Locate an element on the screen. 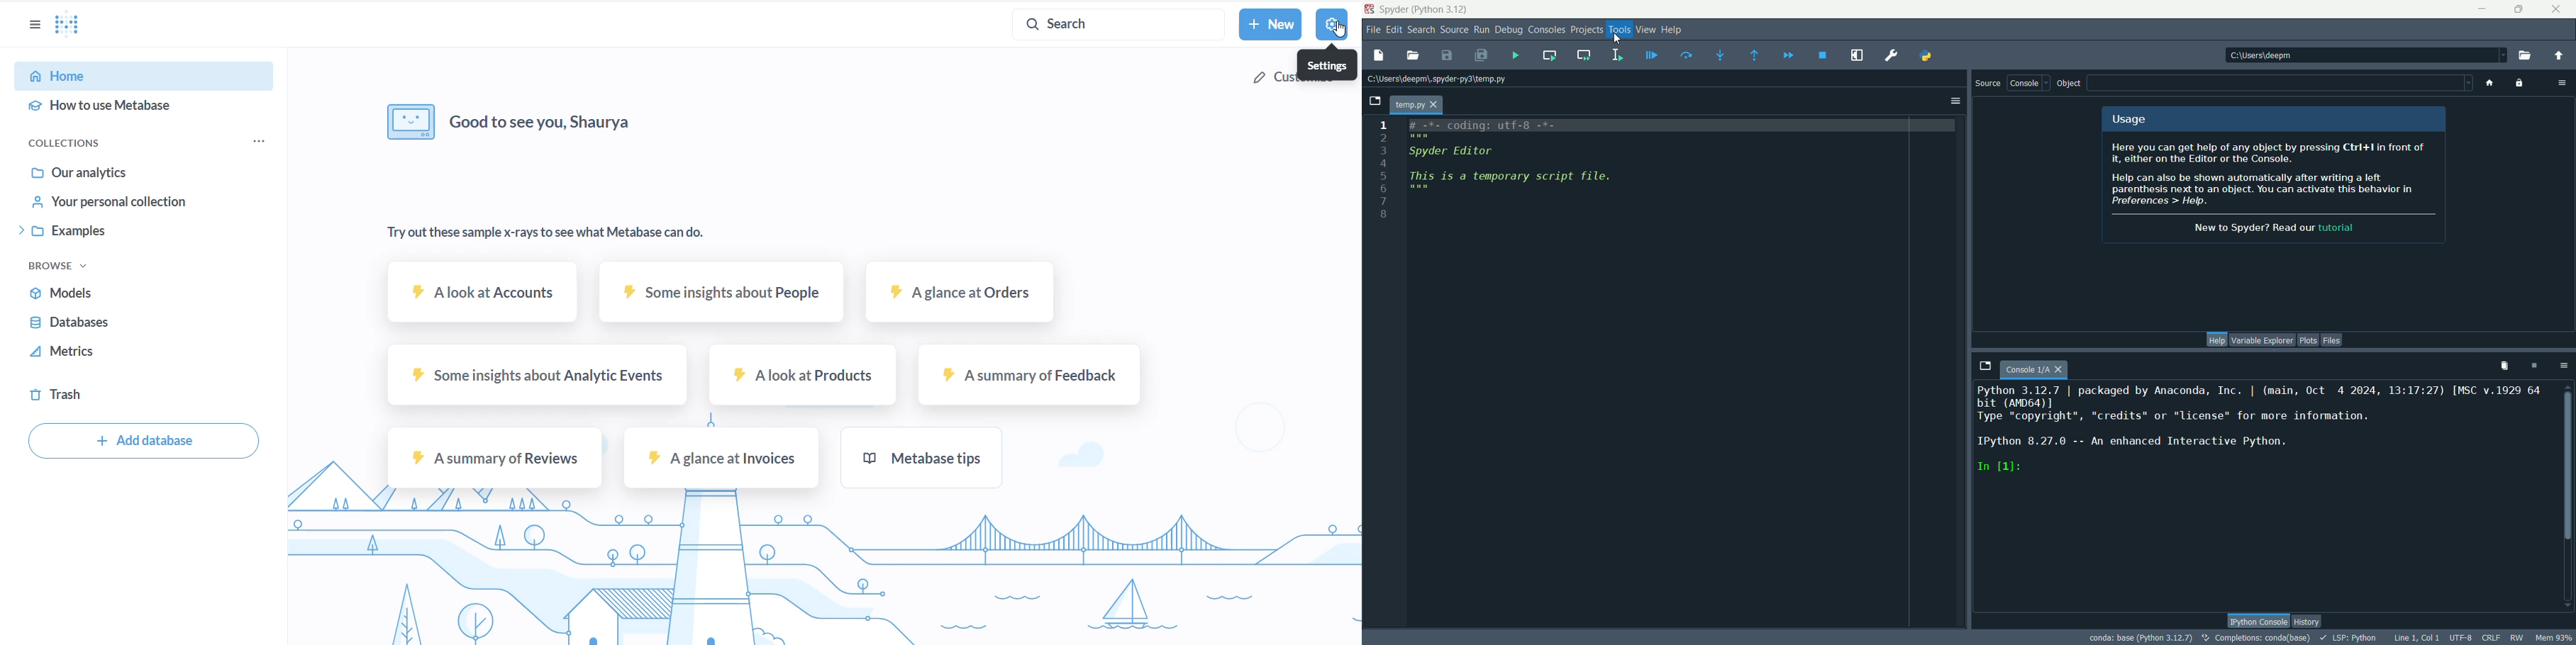 This screenshot has width=2576, height=672. METRICS is located at coordinates (87, 352).